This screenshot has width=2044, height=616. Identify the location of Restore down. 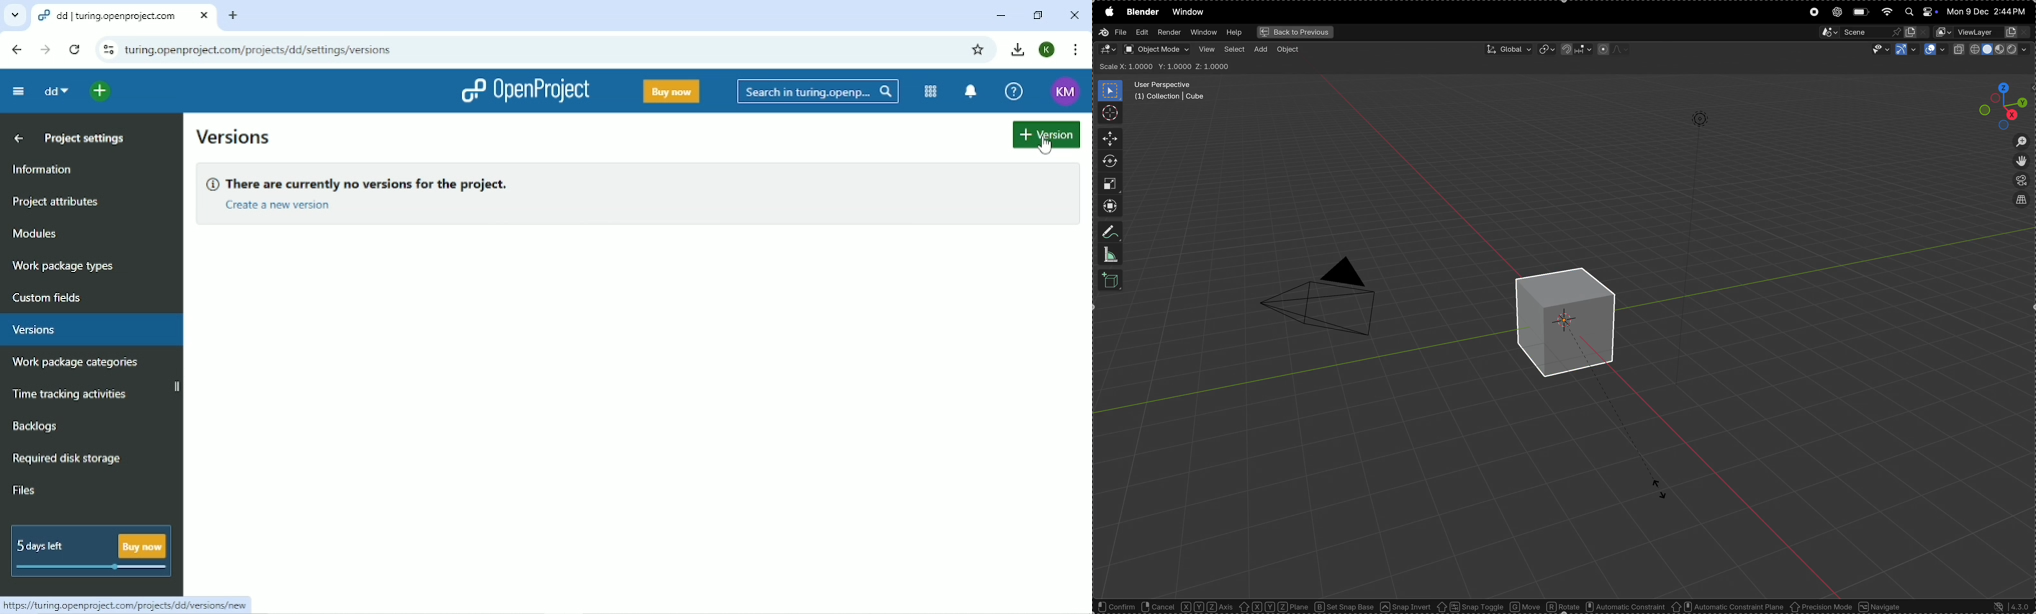
(1039, 15).